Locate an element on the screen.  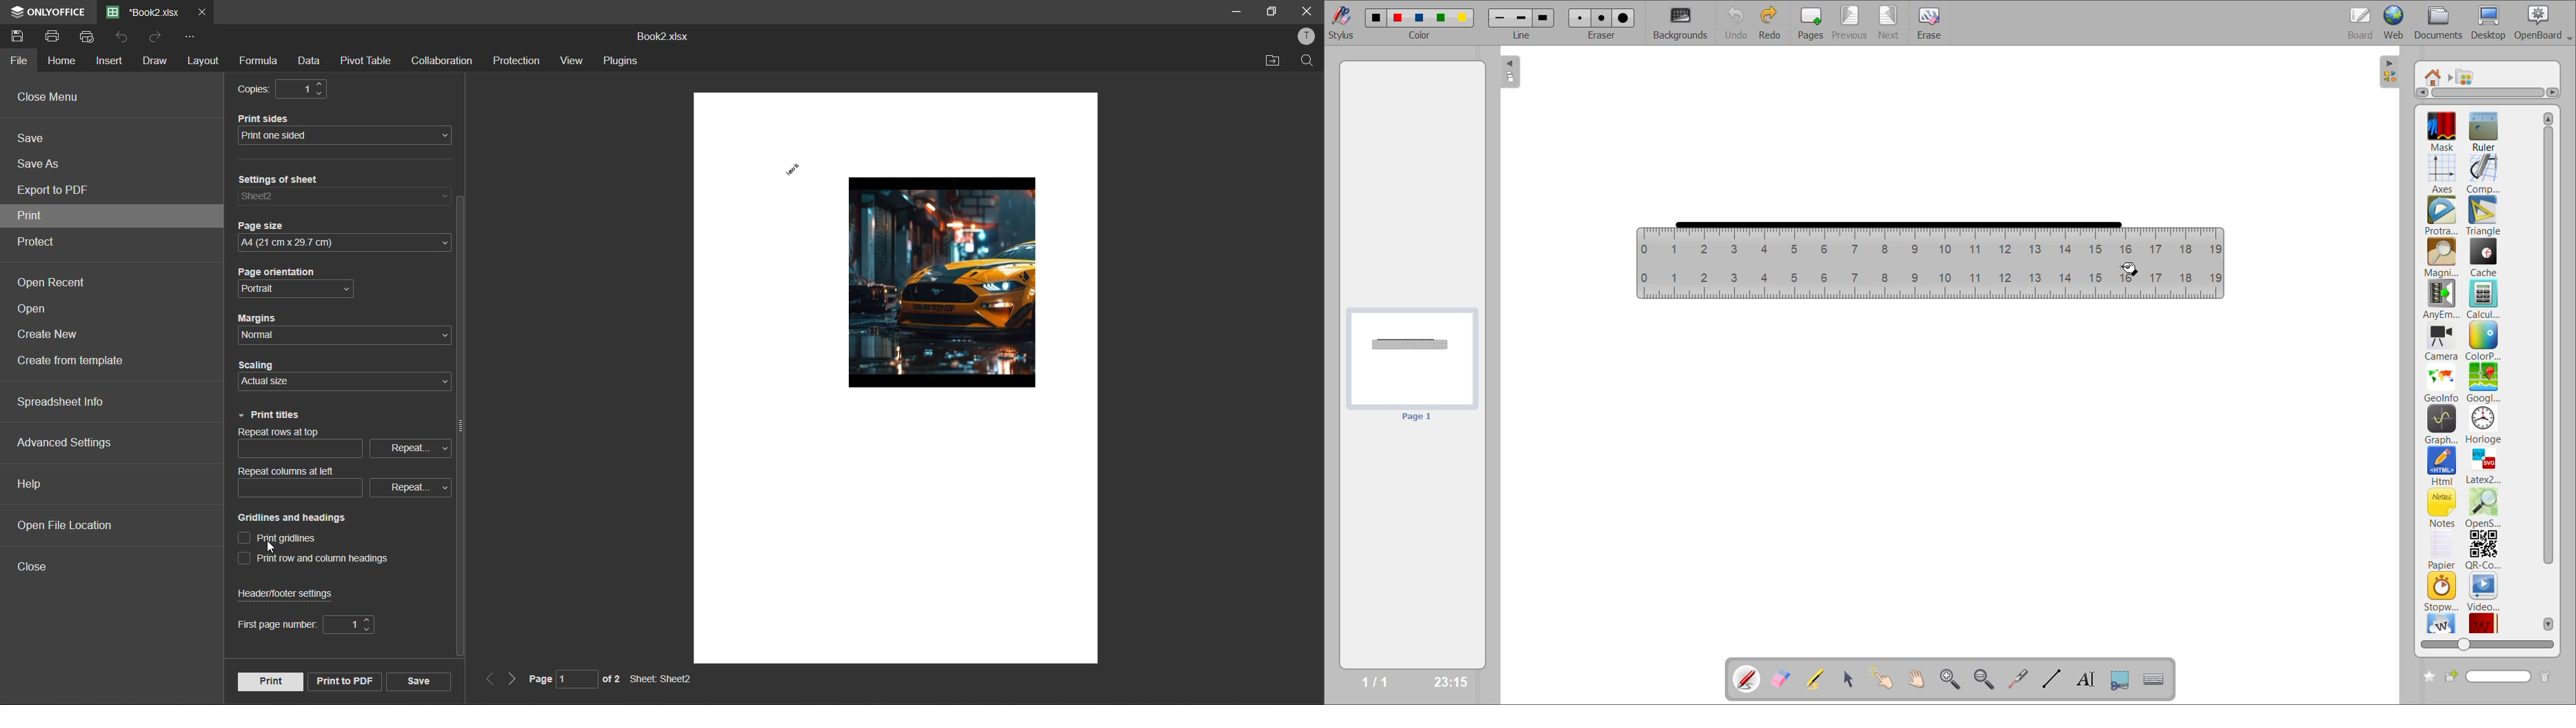
drag to is located at coordinates (2130, 270).